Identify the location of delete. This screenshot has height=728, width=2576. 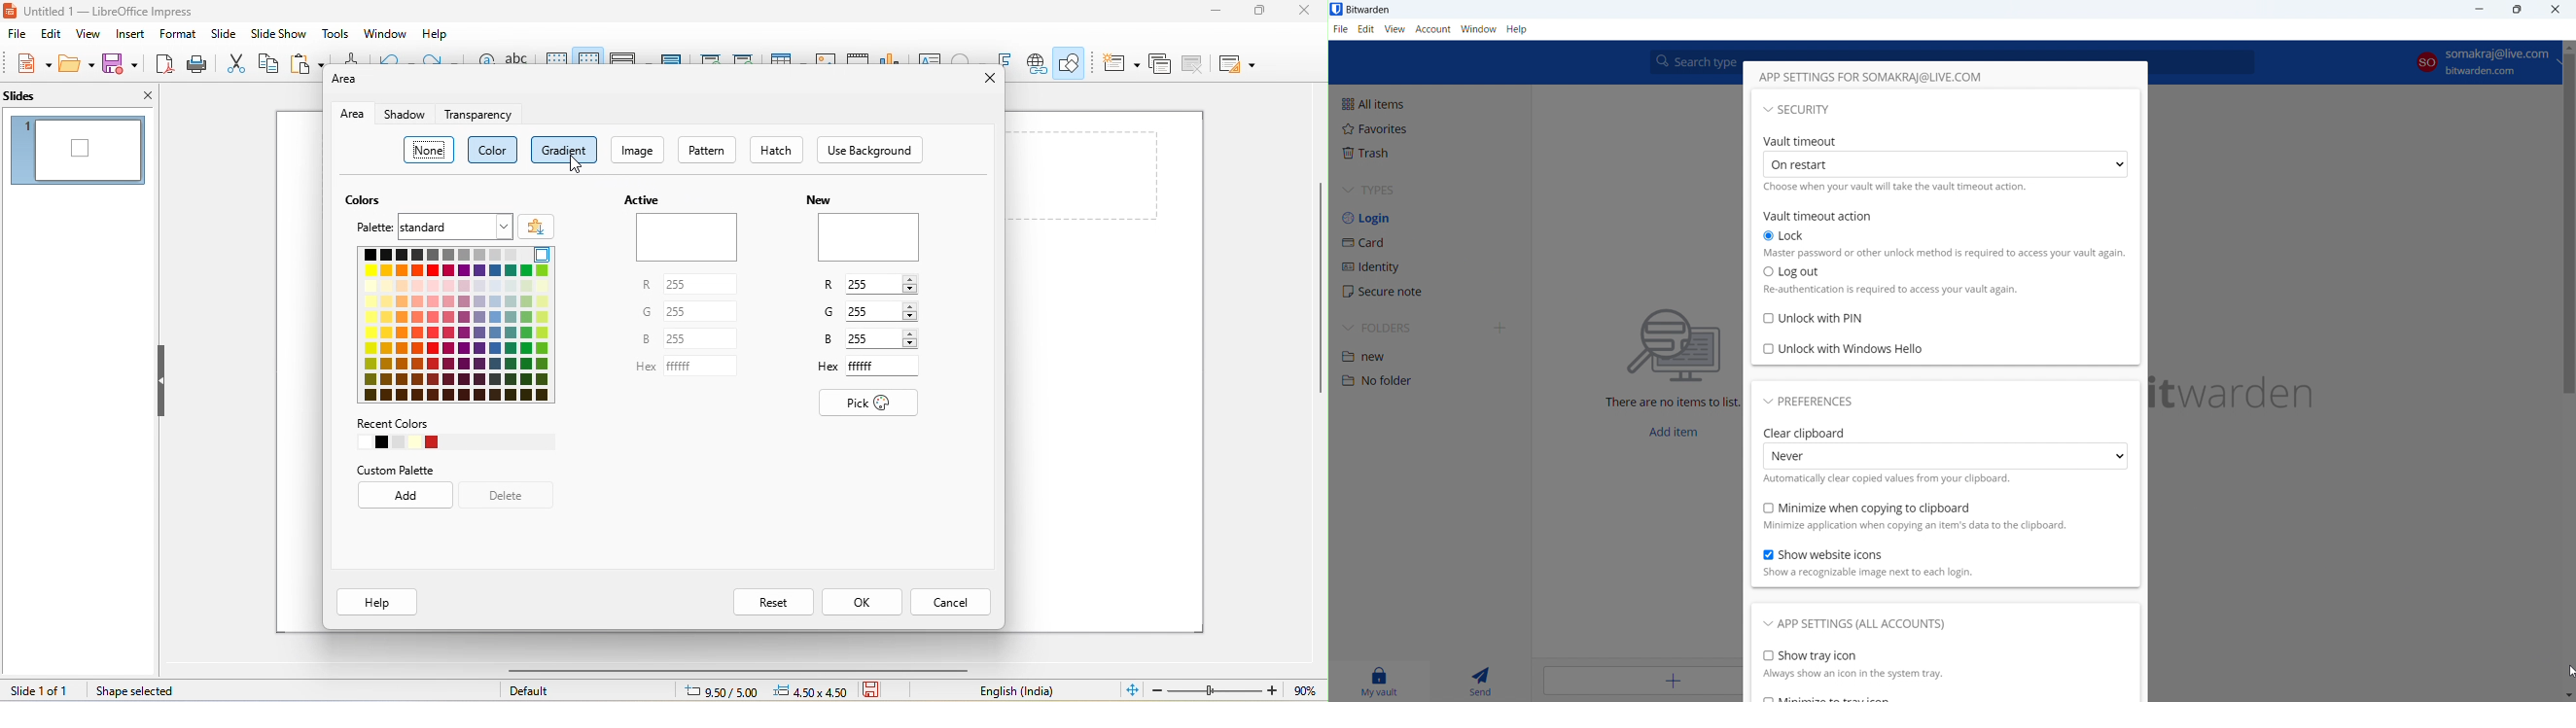
(507, 497).